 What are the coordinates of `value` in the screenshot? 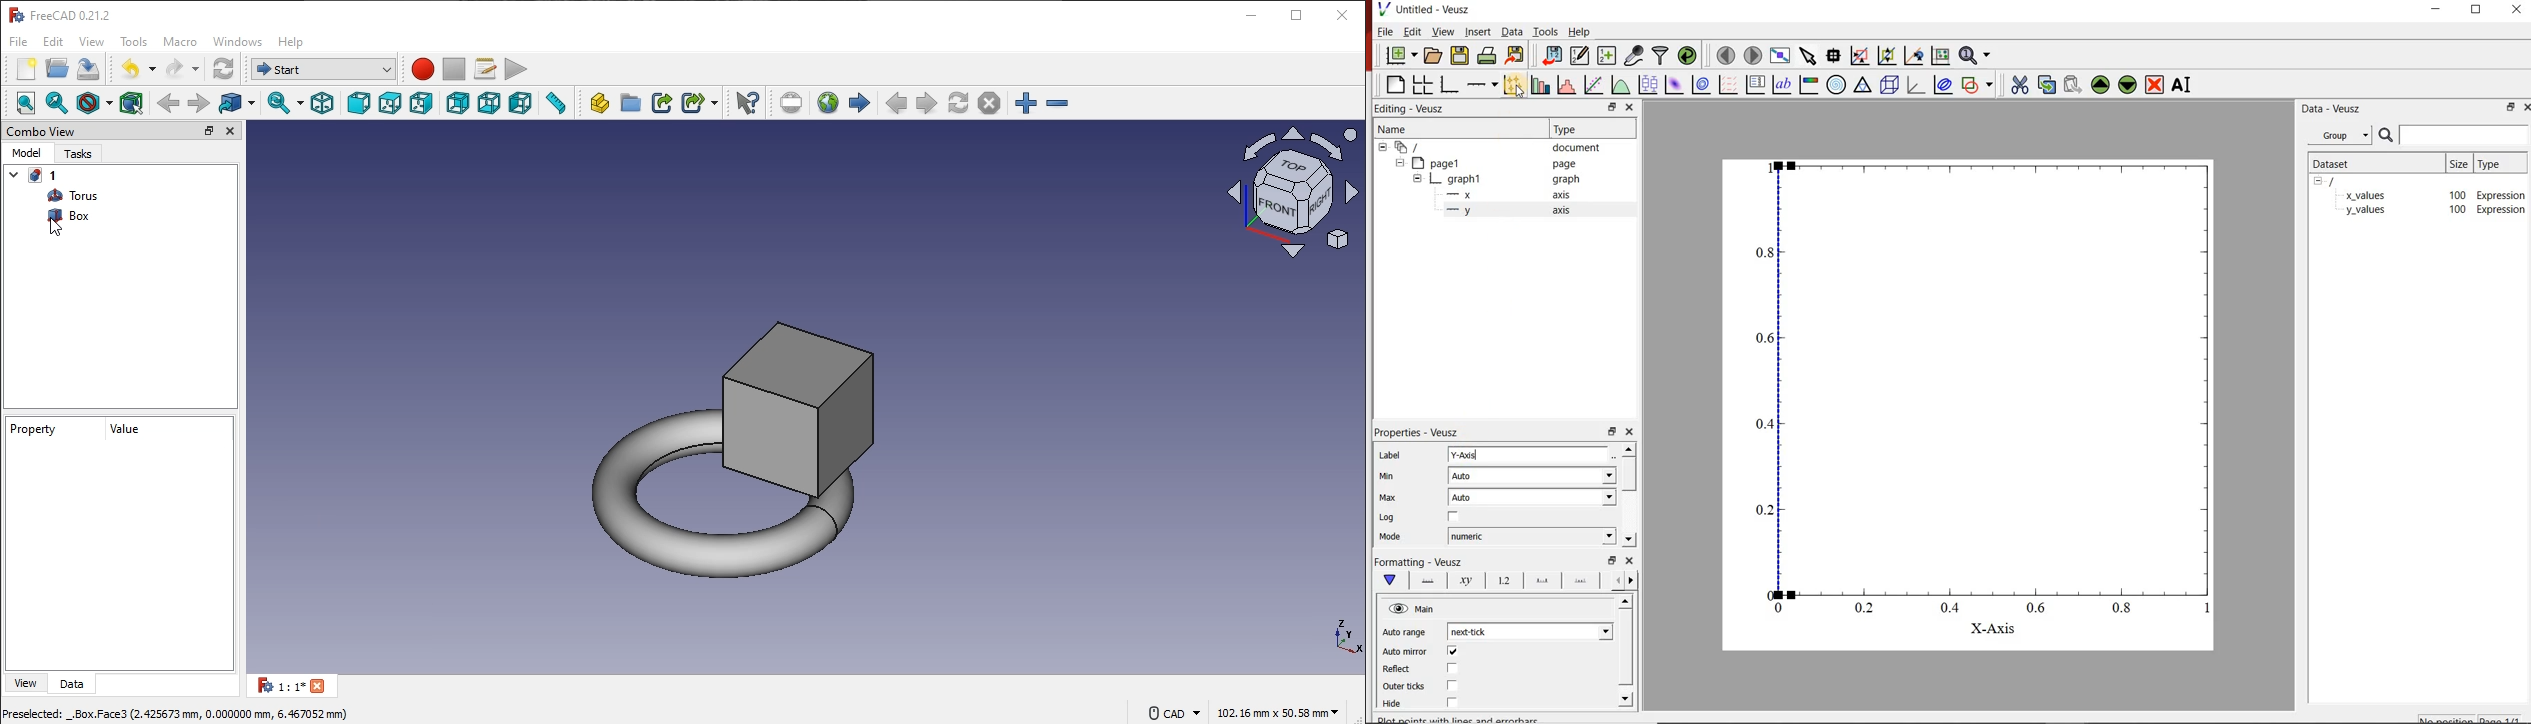 It's located at (126, 429).